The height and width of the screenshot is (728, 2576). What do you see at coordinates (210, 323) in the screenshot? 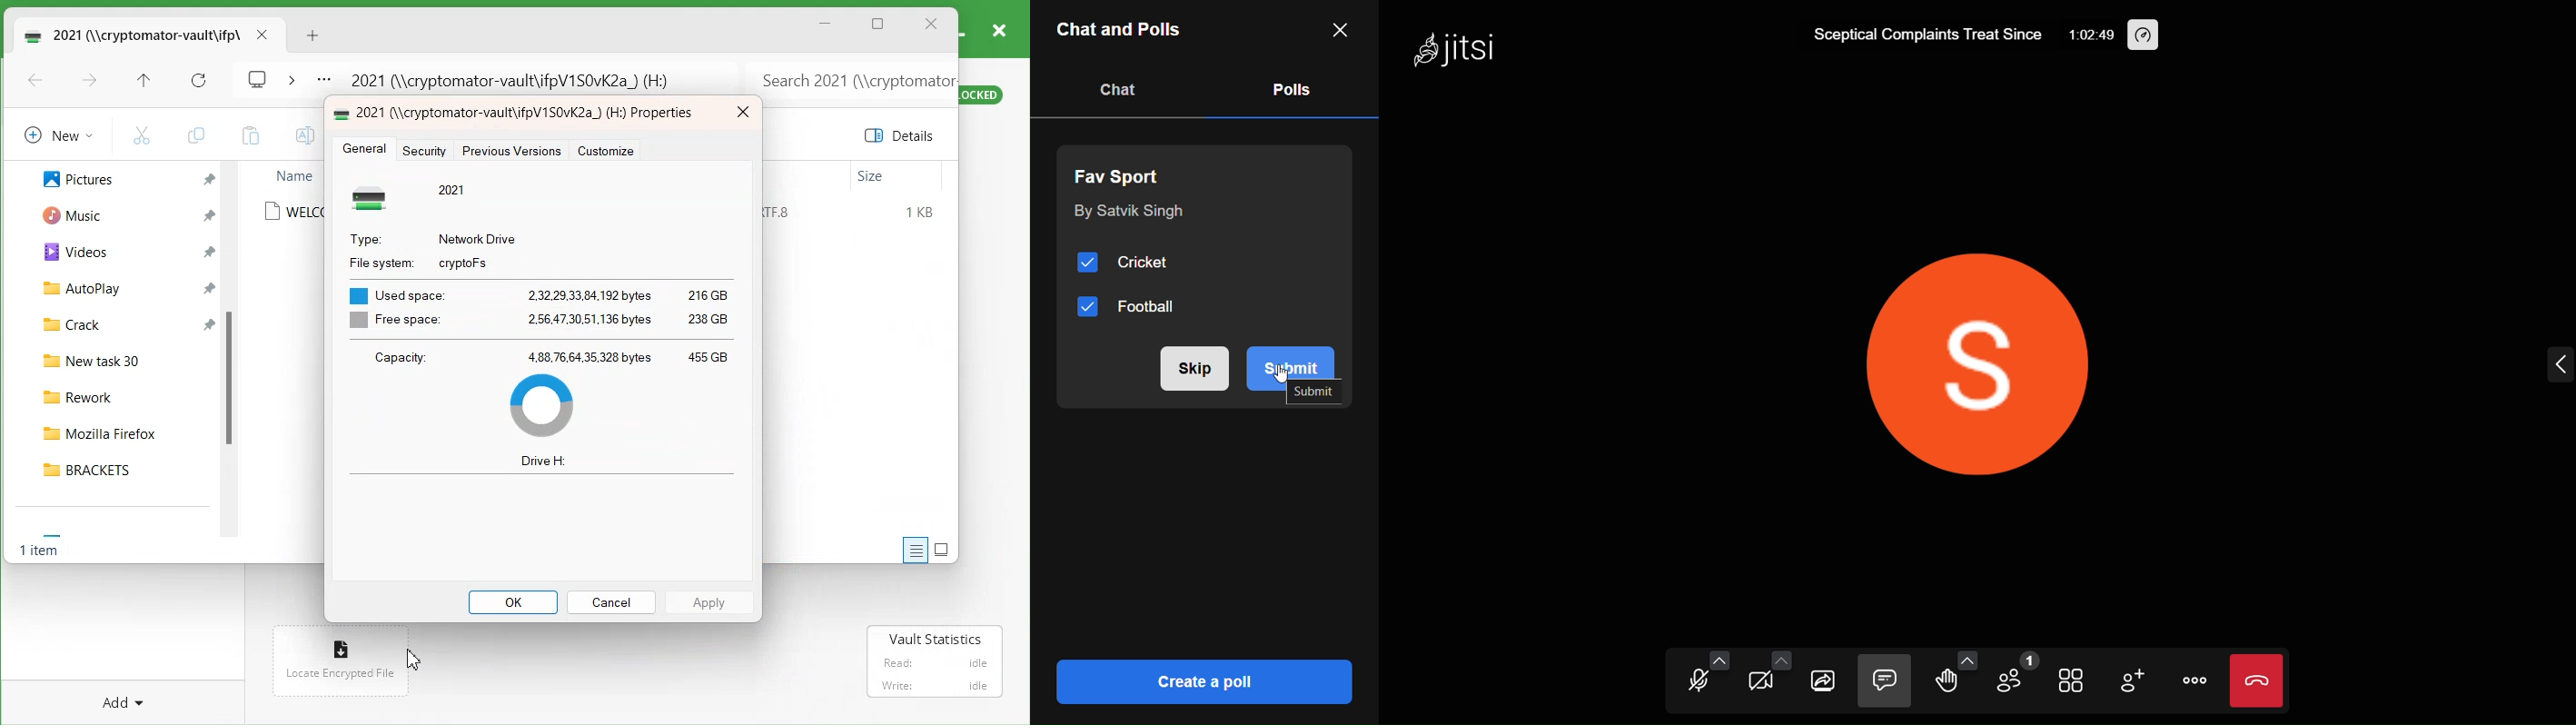
I see `Pin a file` at bounding box center [210, 323].